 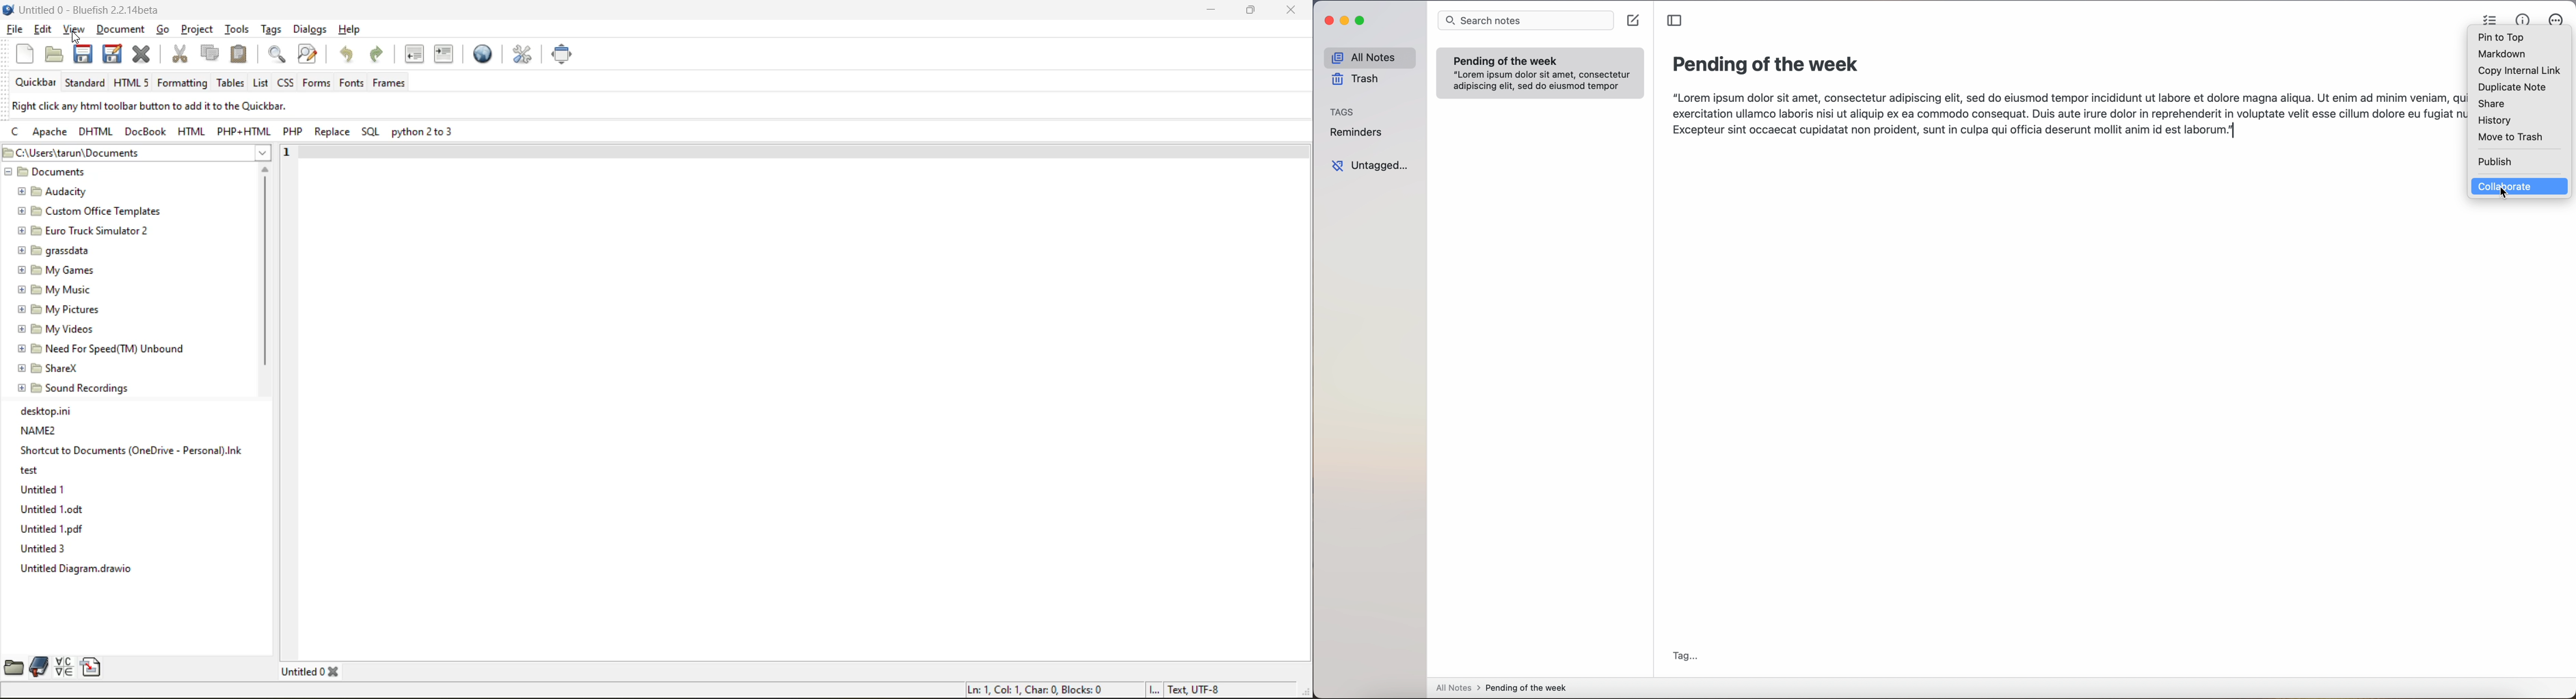 What do you see at coordinates (265, 267) in the screenshot?
I see `vertical scroll  bar` at bounding box center [265, 267].